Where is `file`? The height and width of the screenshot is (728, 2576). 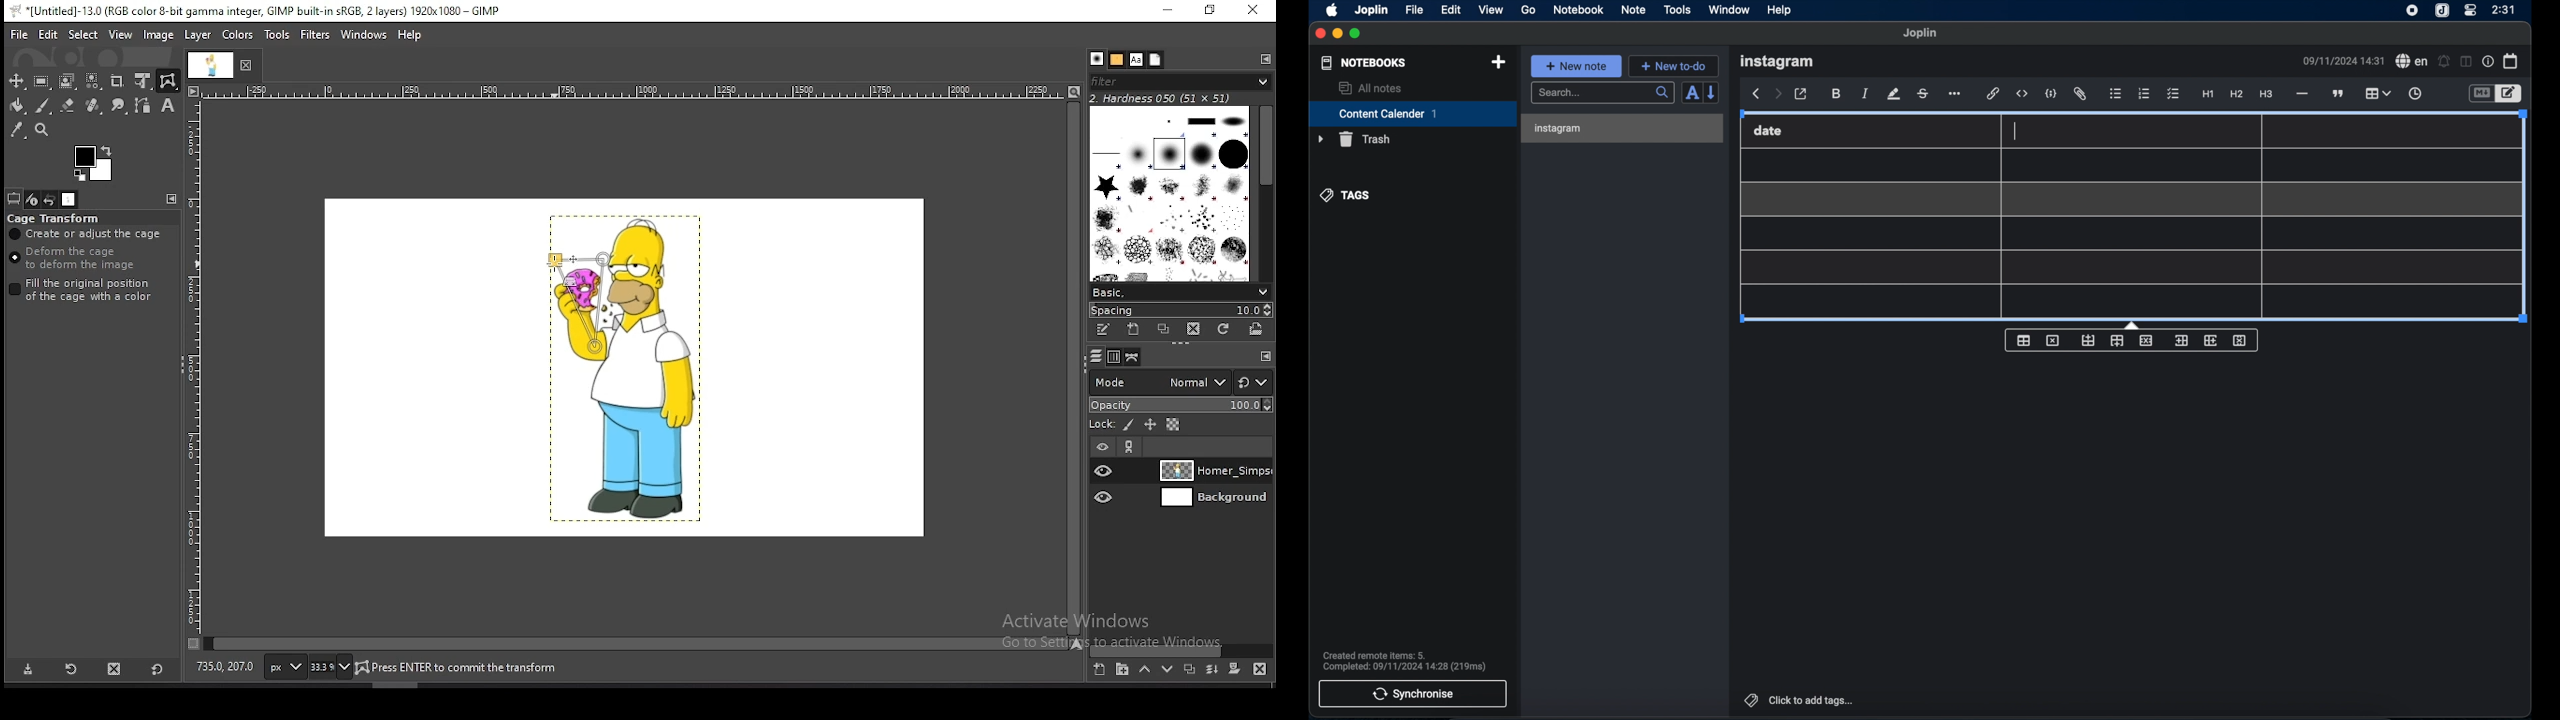 file is located at coordinates (1415, 10).